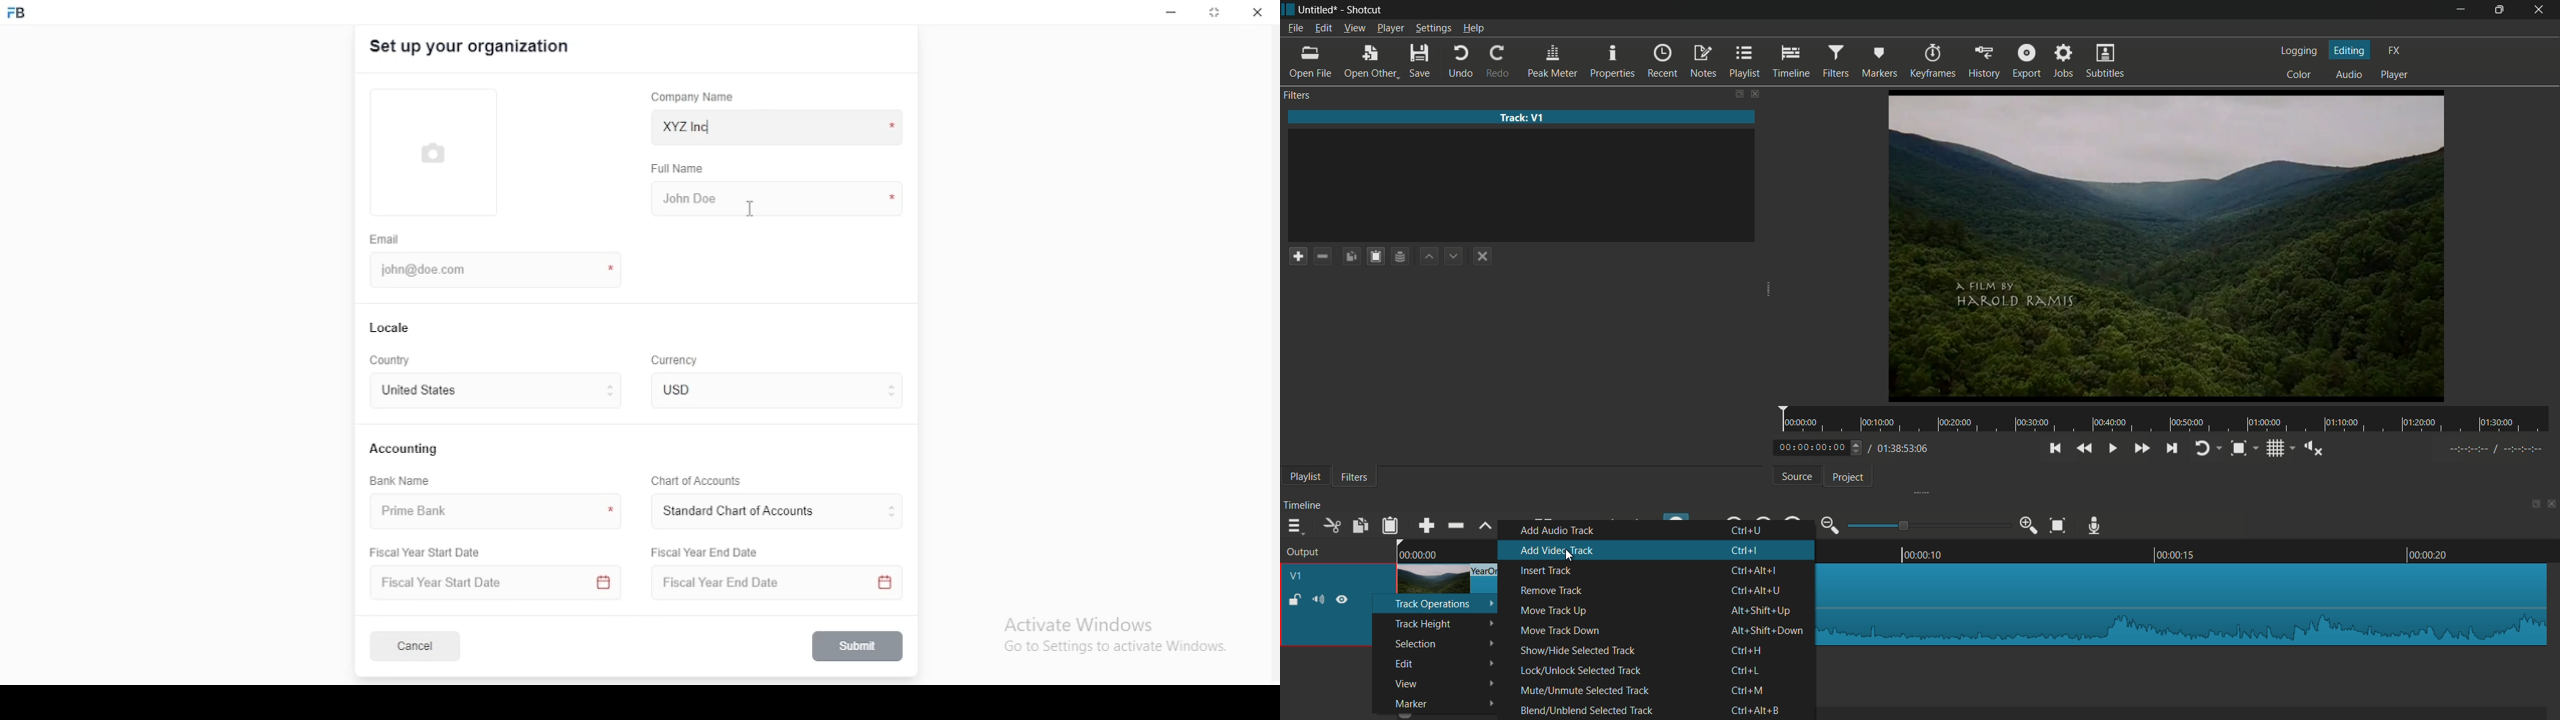  I want to click on restore, so click(1216, 14).